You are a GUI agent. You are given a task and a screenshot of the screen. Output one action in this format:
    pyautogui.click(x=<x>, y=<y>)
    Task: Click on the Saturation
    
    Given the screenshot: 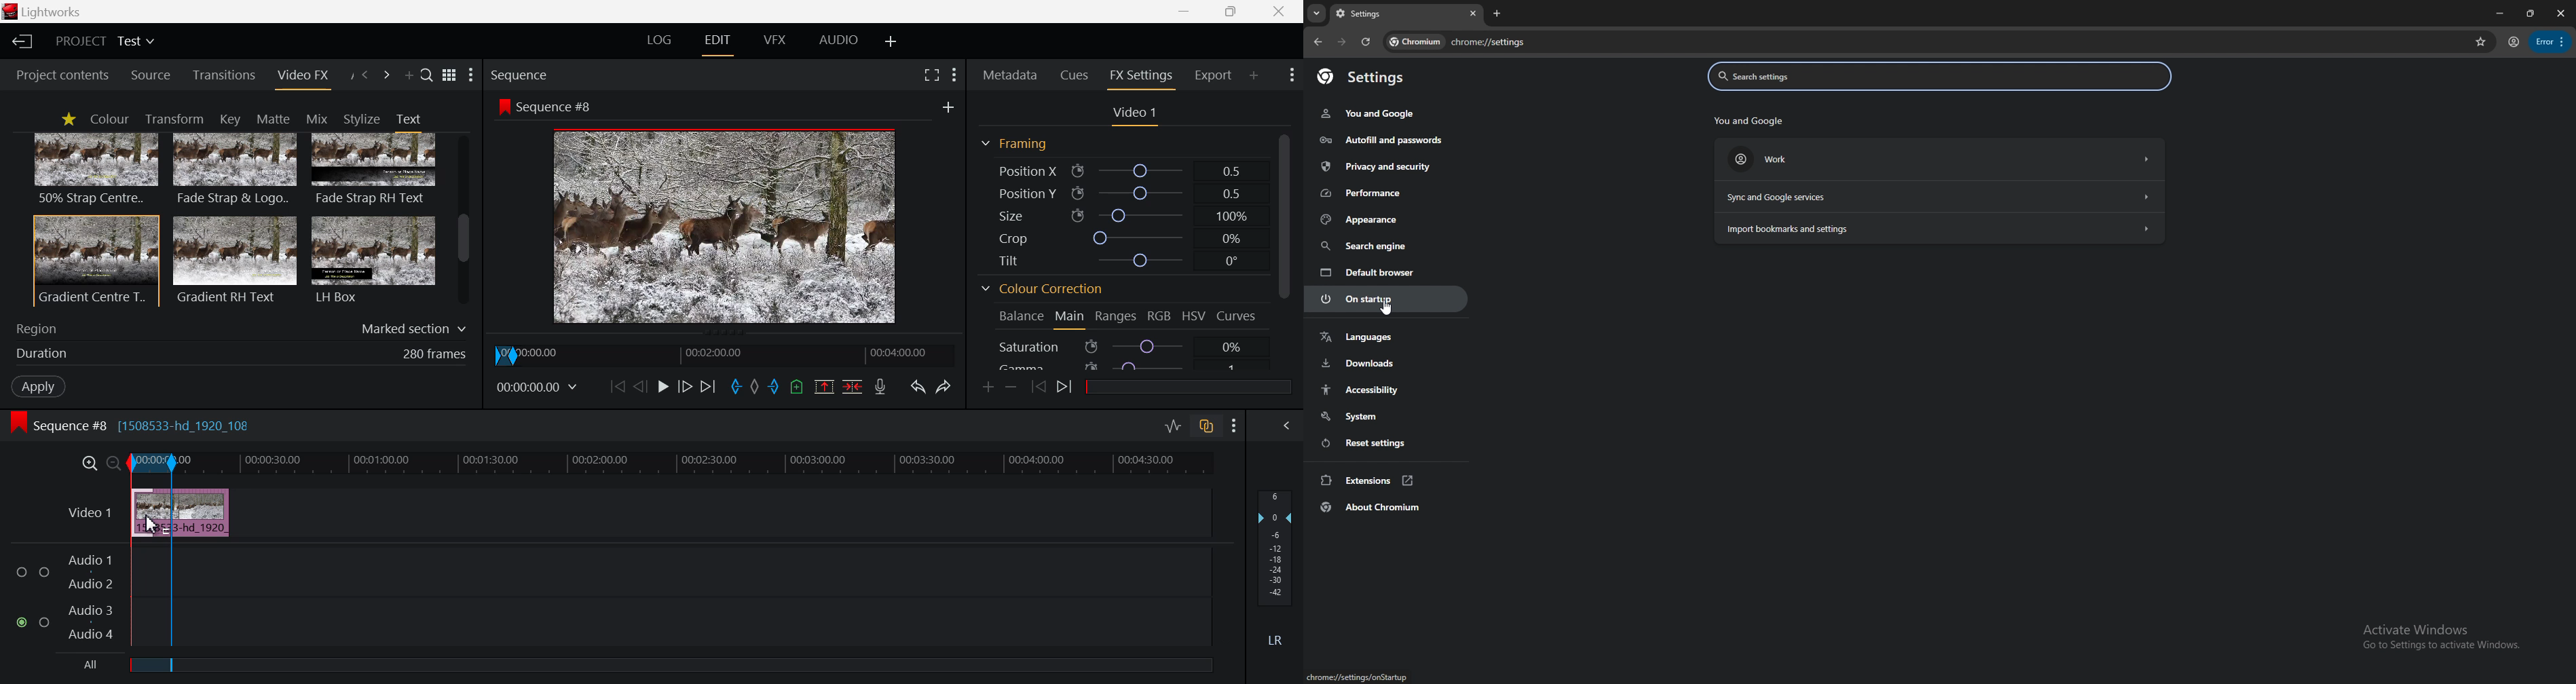 What is the action you would take?
    pyautogui.click(x=1119, y=346)
    